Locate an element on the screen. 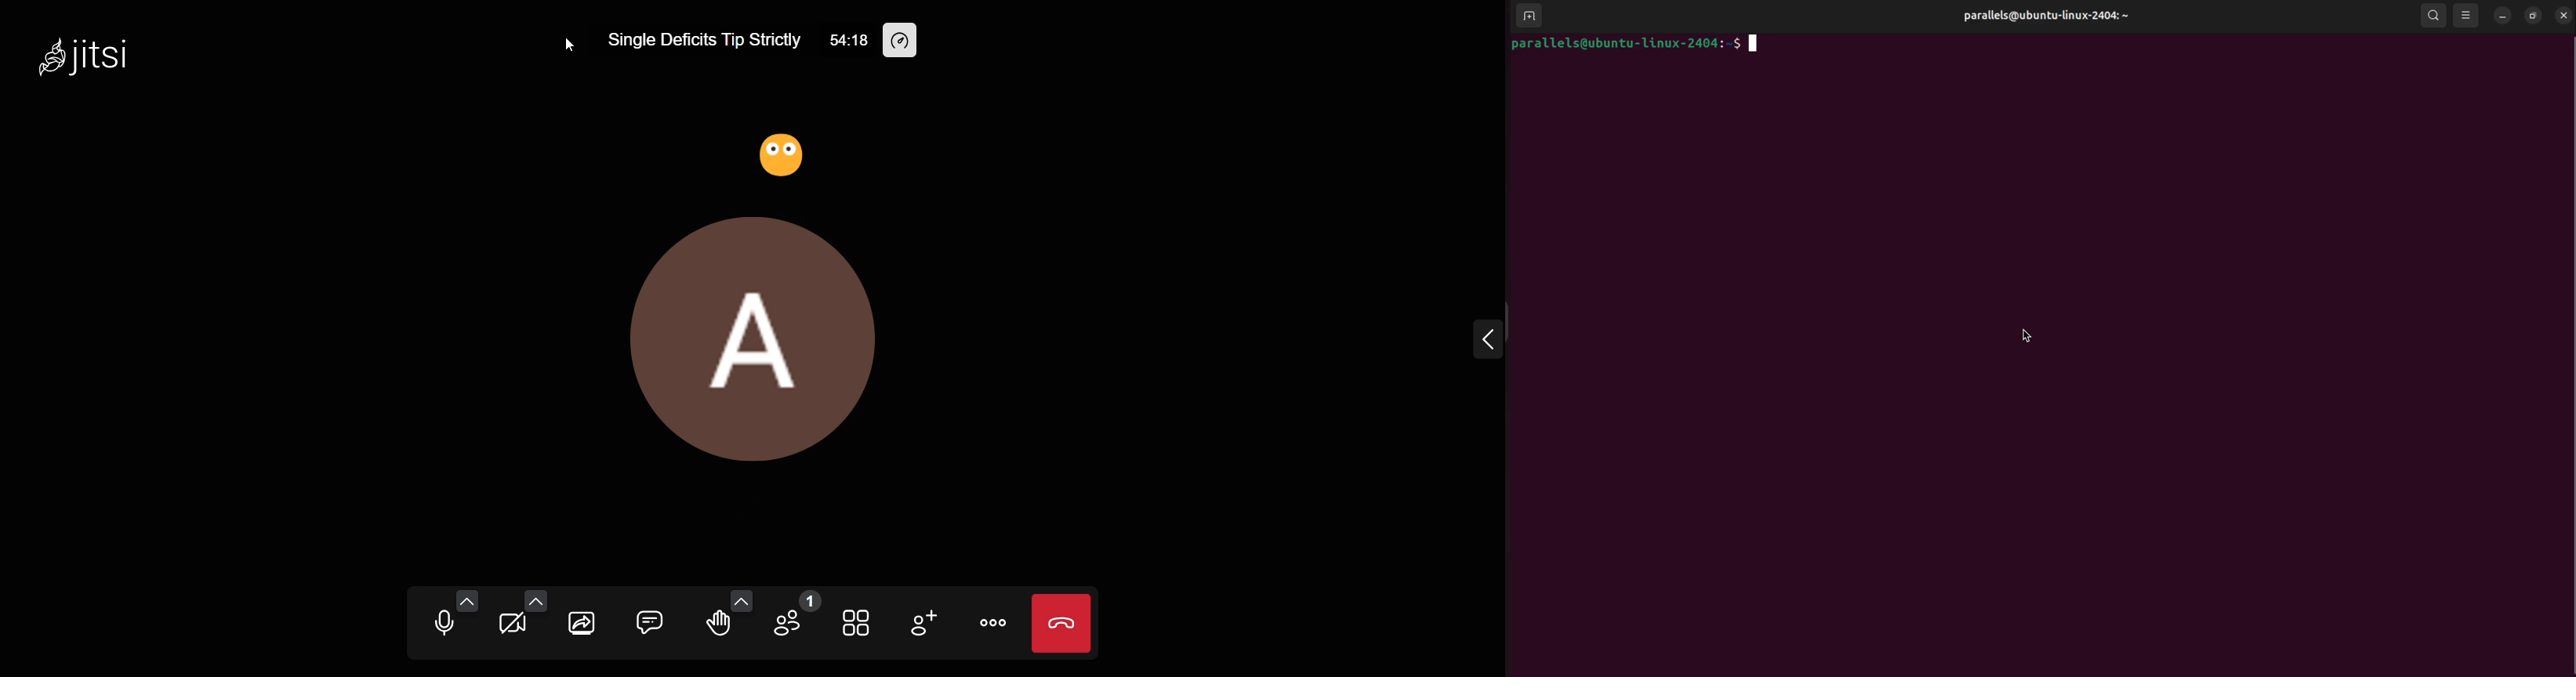  display picture is located at coordinates (760, 334).